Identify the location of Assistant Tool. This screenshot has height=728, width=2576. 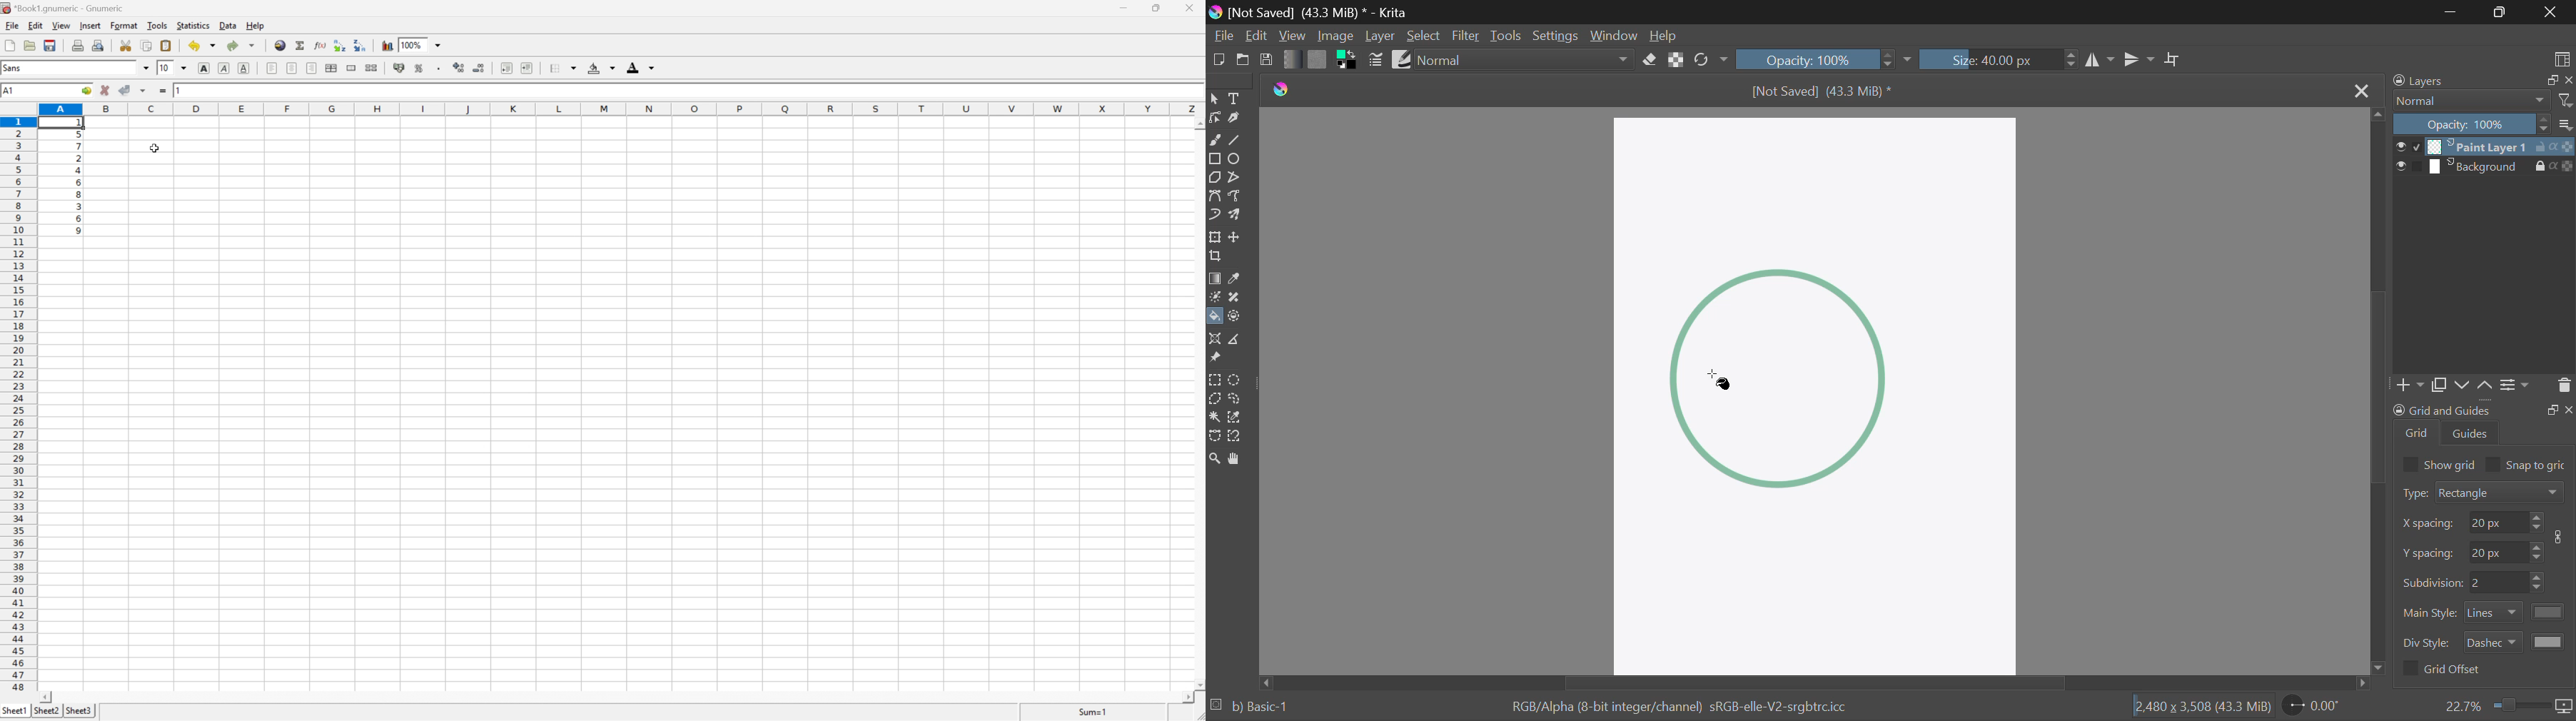
(1215, 339).